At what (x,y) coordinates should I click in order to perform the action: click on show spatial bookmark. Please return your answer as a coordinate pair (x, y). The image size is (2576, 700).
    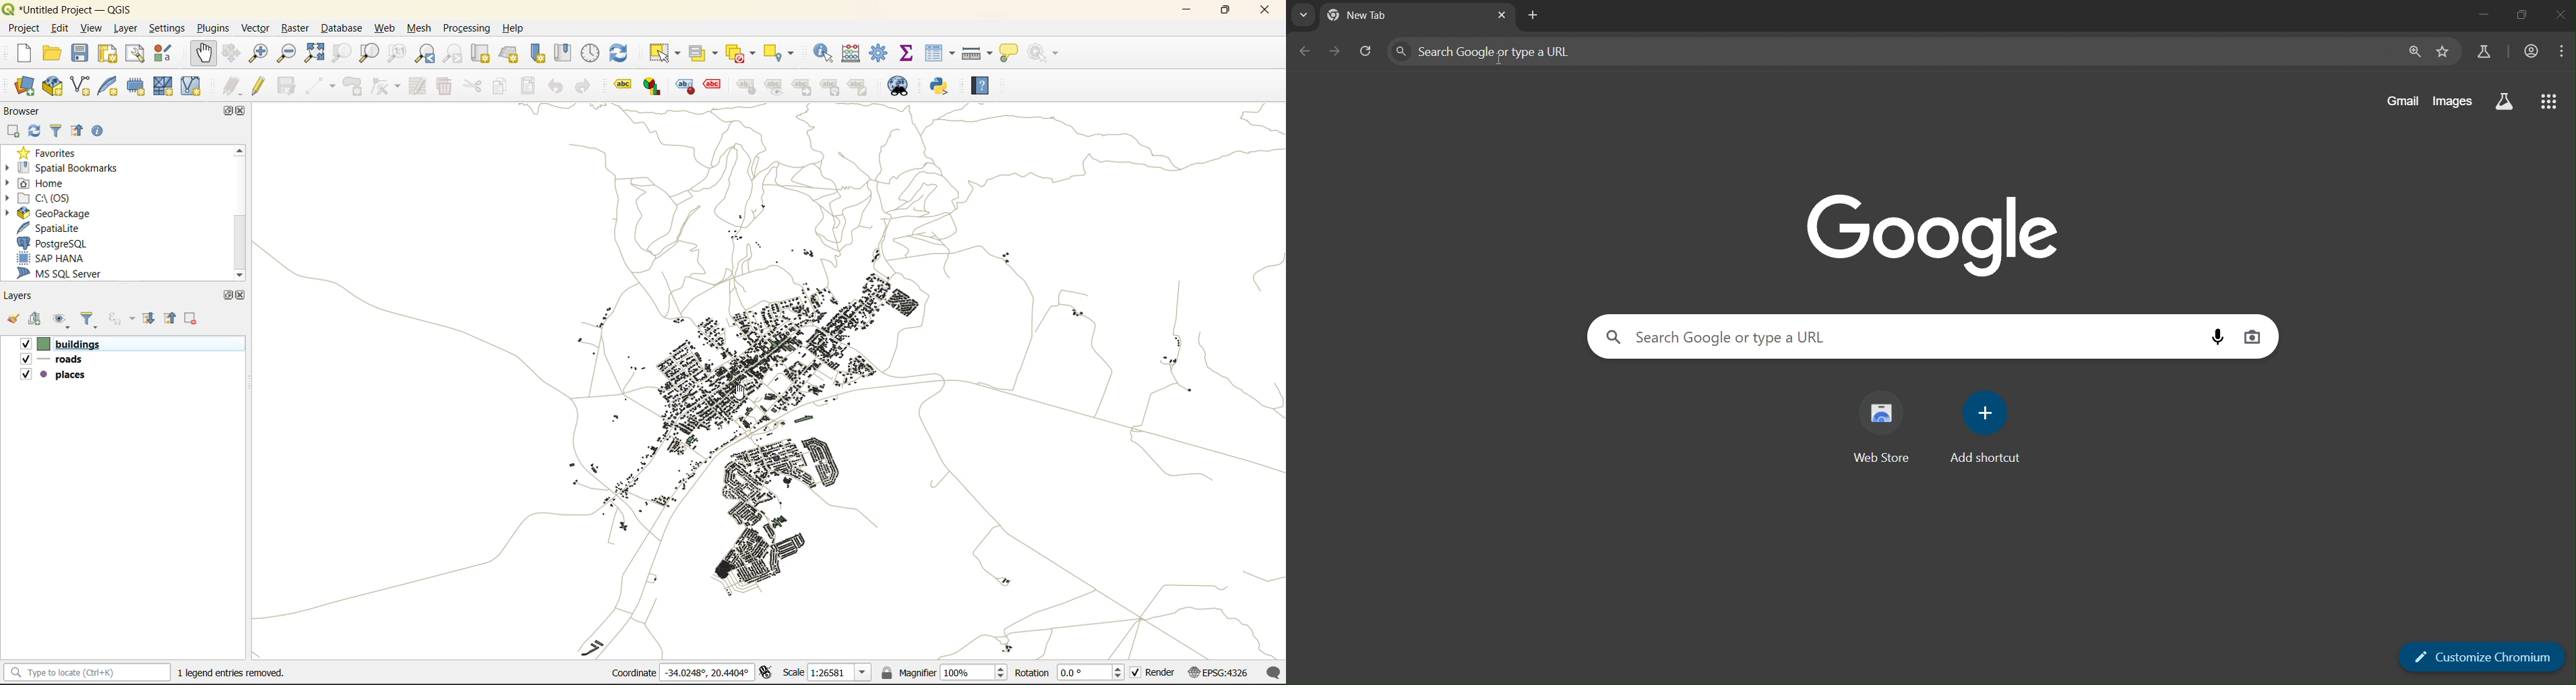
    Looking at the image, I should click on (562, 53).